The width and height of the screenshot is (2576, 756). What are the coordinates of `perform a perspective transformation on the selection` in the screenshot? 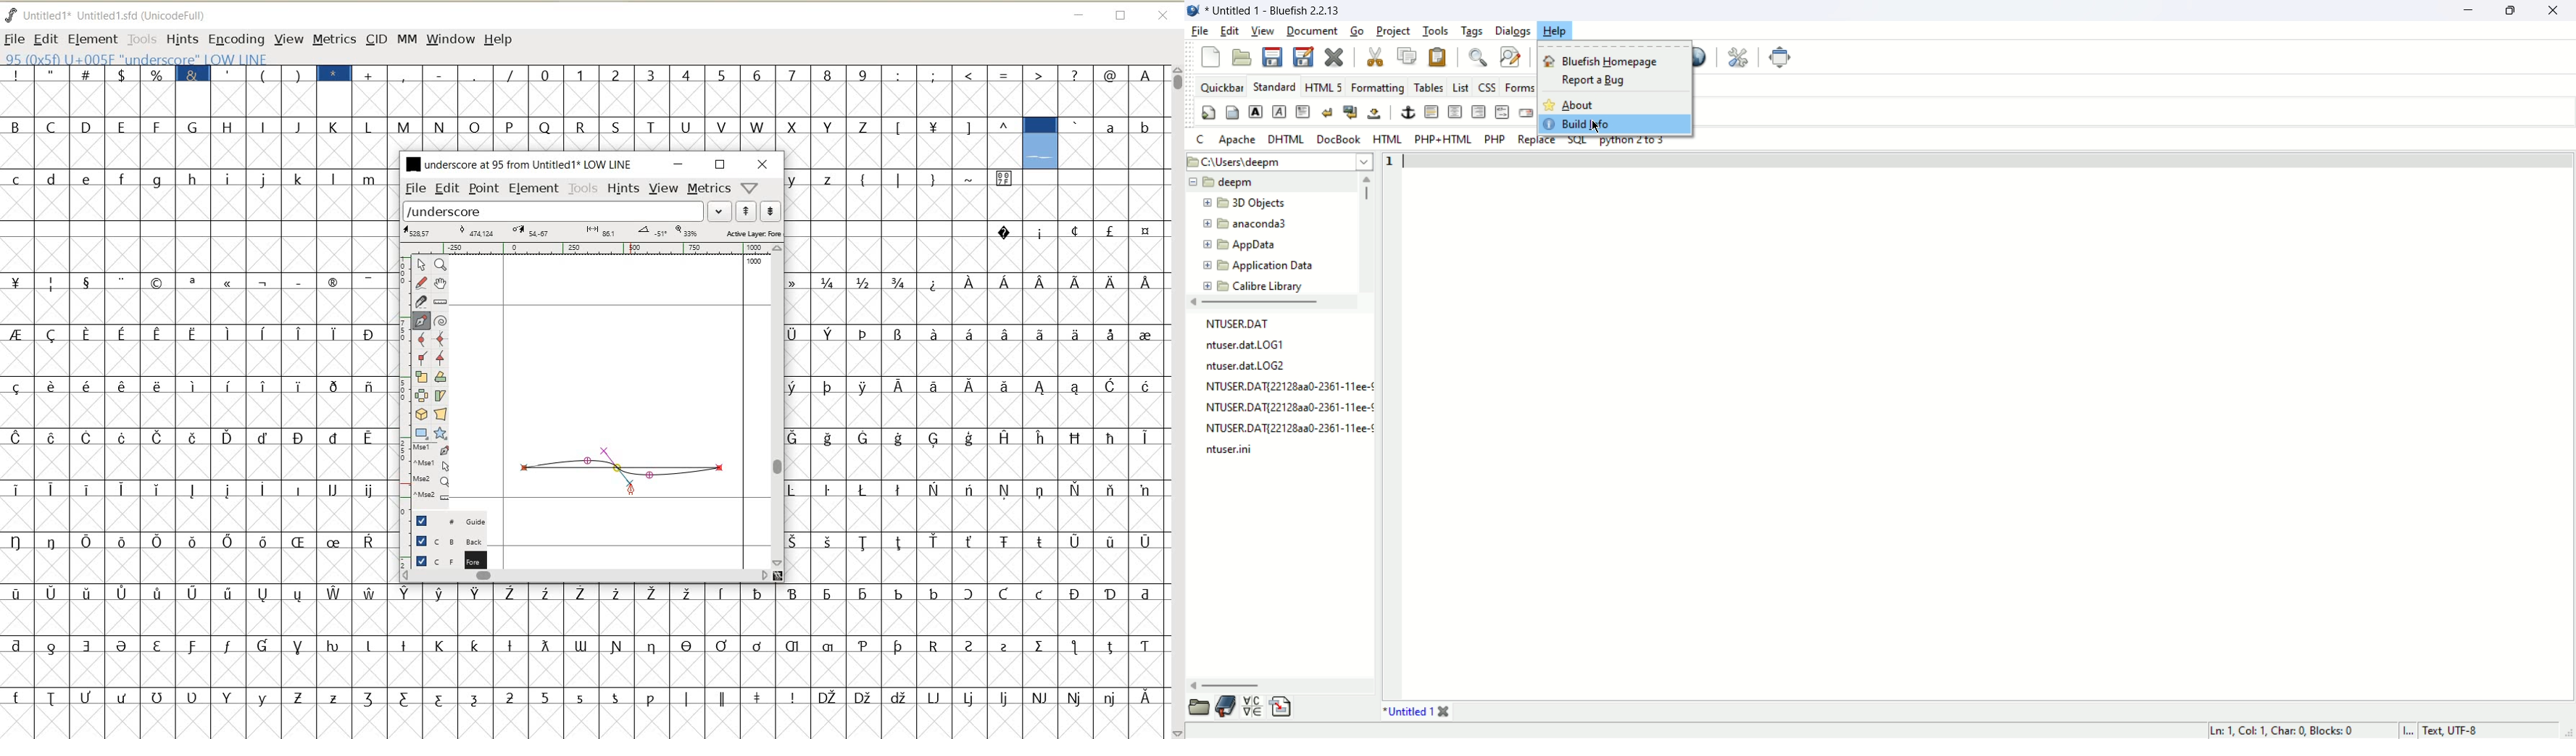 It's located at (440, 414).